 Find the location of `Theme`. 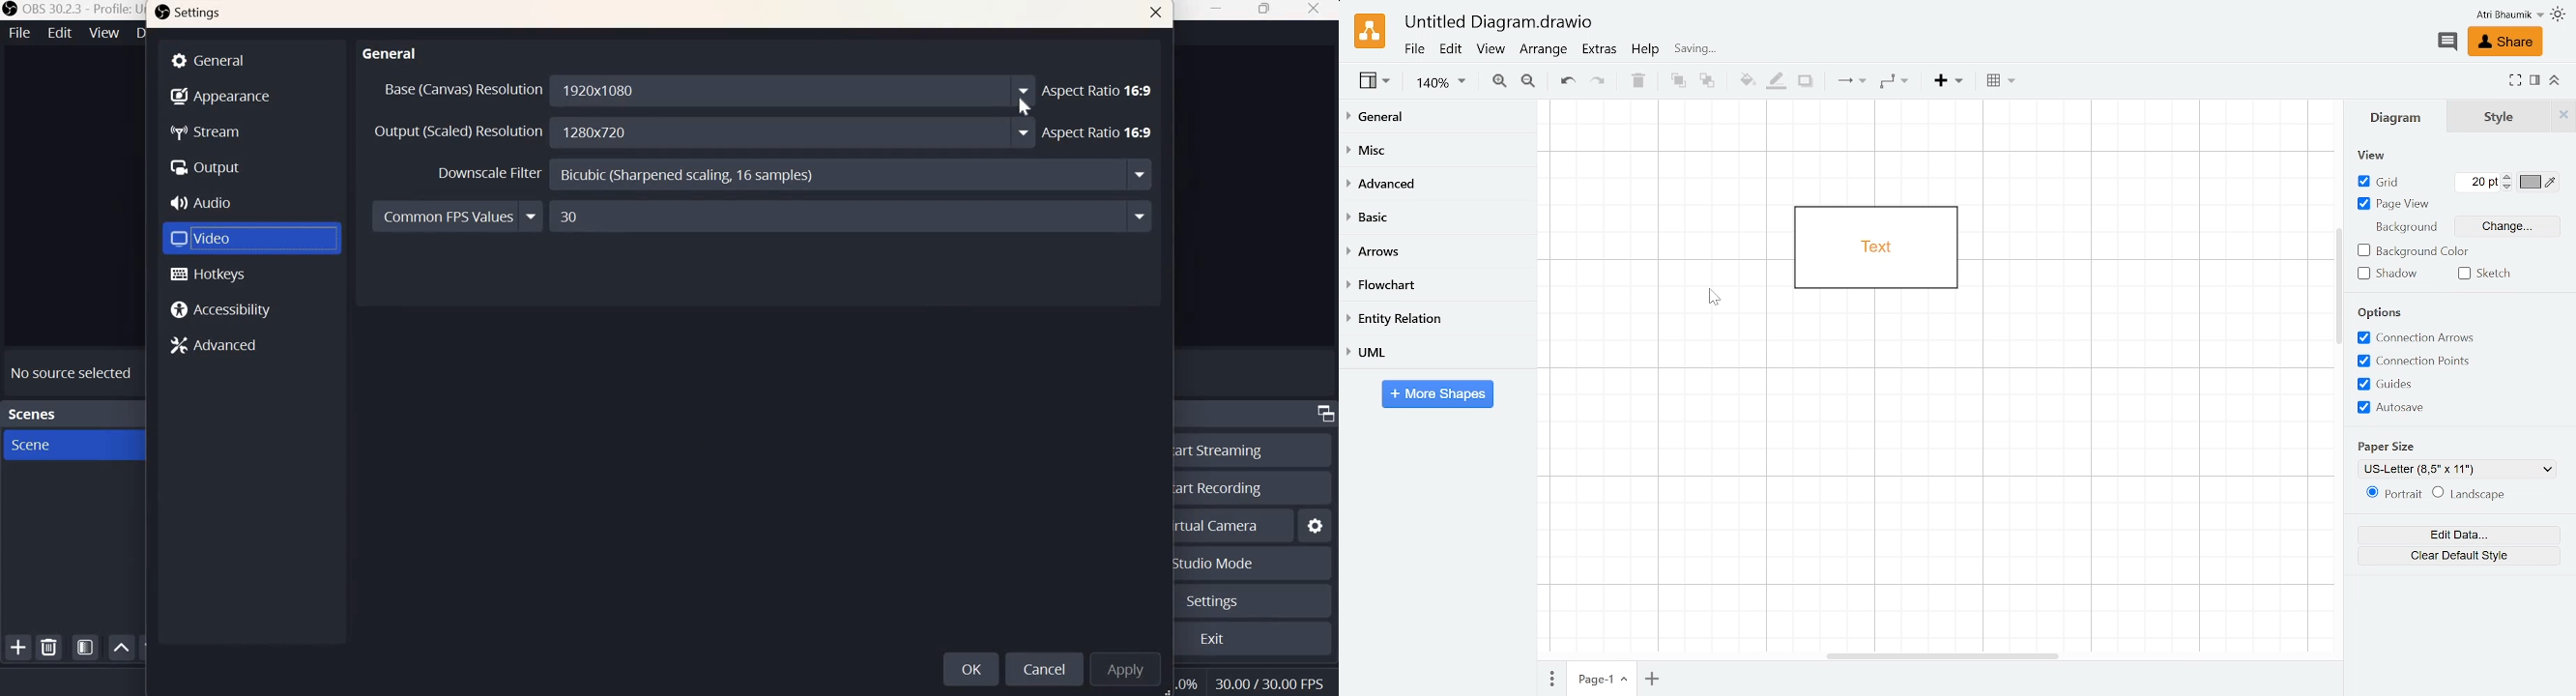

Theme is located at coordinates (2561, 14).